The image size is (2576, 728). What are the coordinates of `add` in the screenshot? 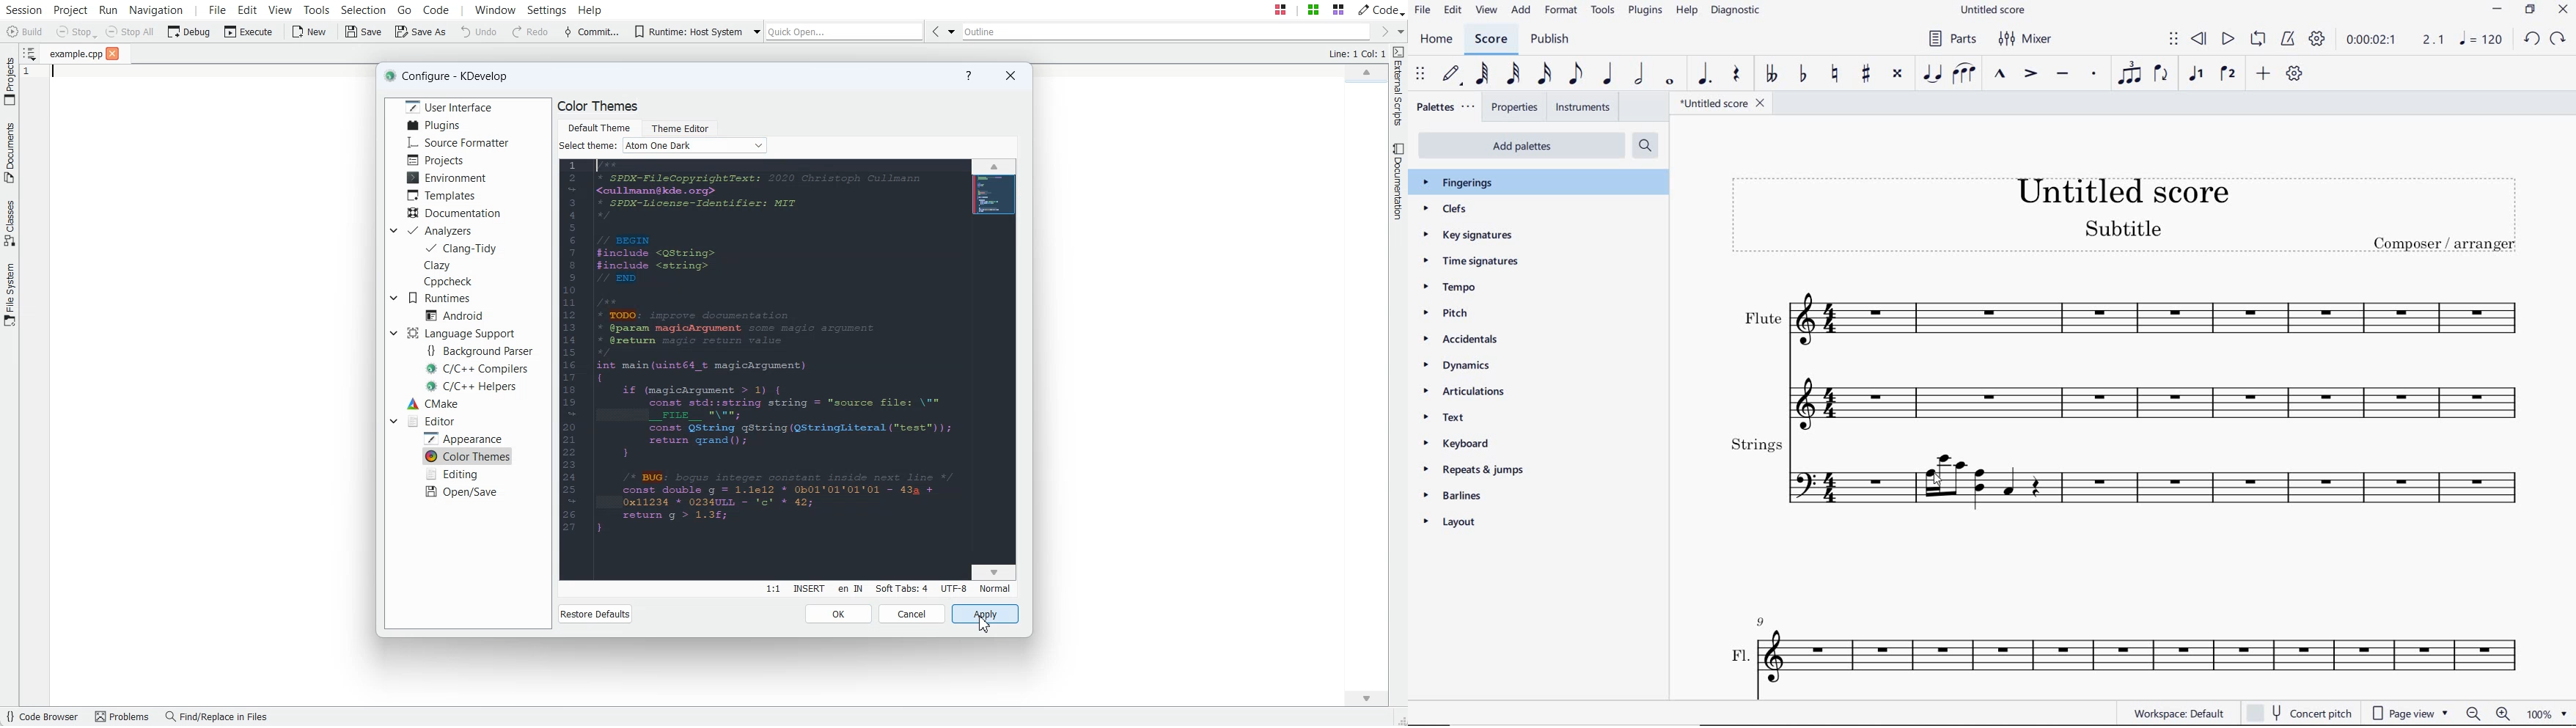 It's located at (1522, 11).